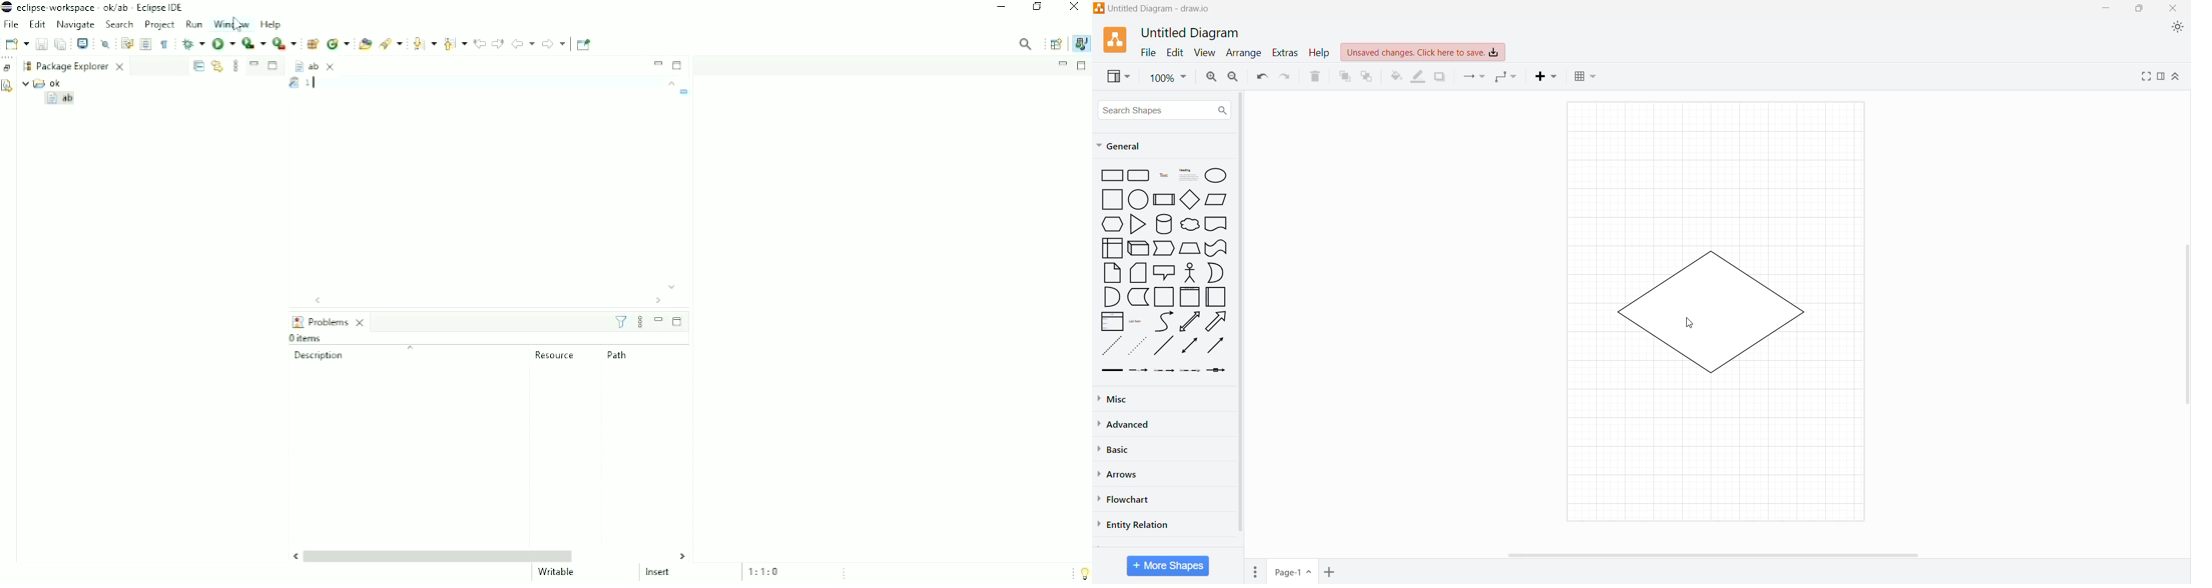 The width and height of the screenshot is (2212, 588). Describe the element at coordinates (1164, 176) in the screenshot. I see `Text` at that location.